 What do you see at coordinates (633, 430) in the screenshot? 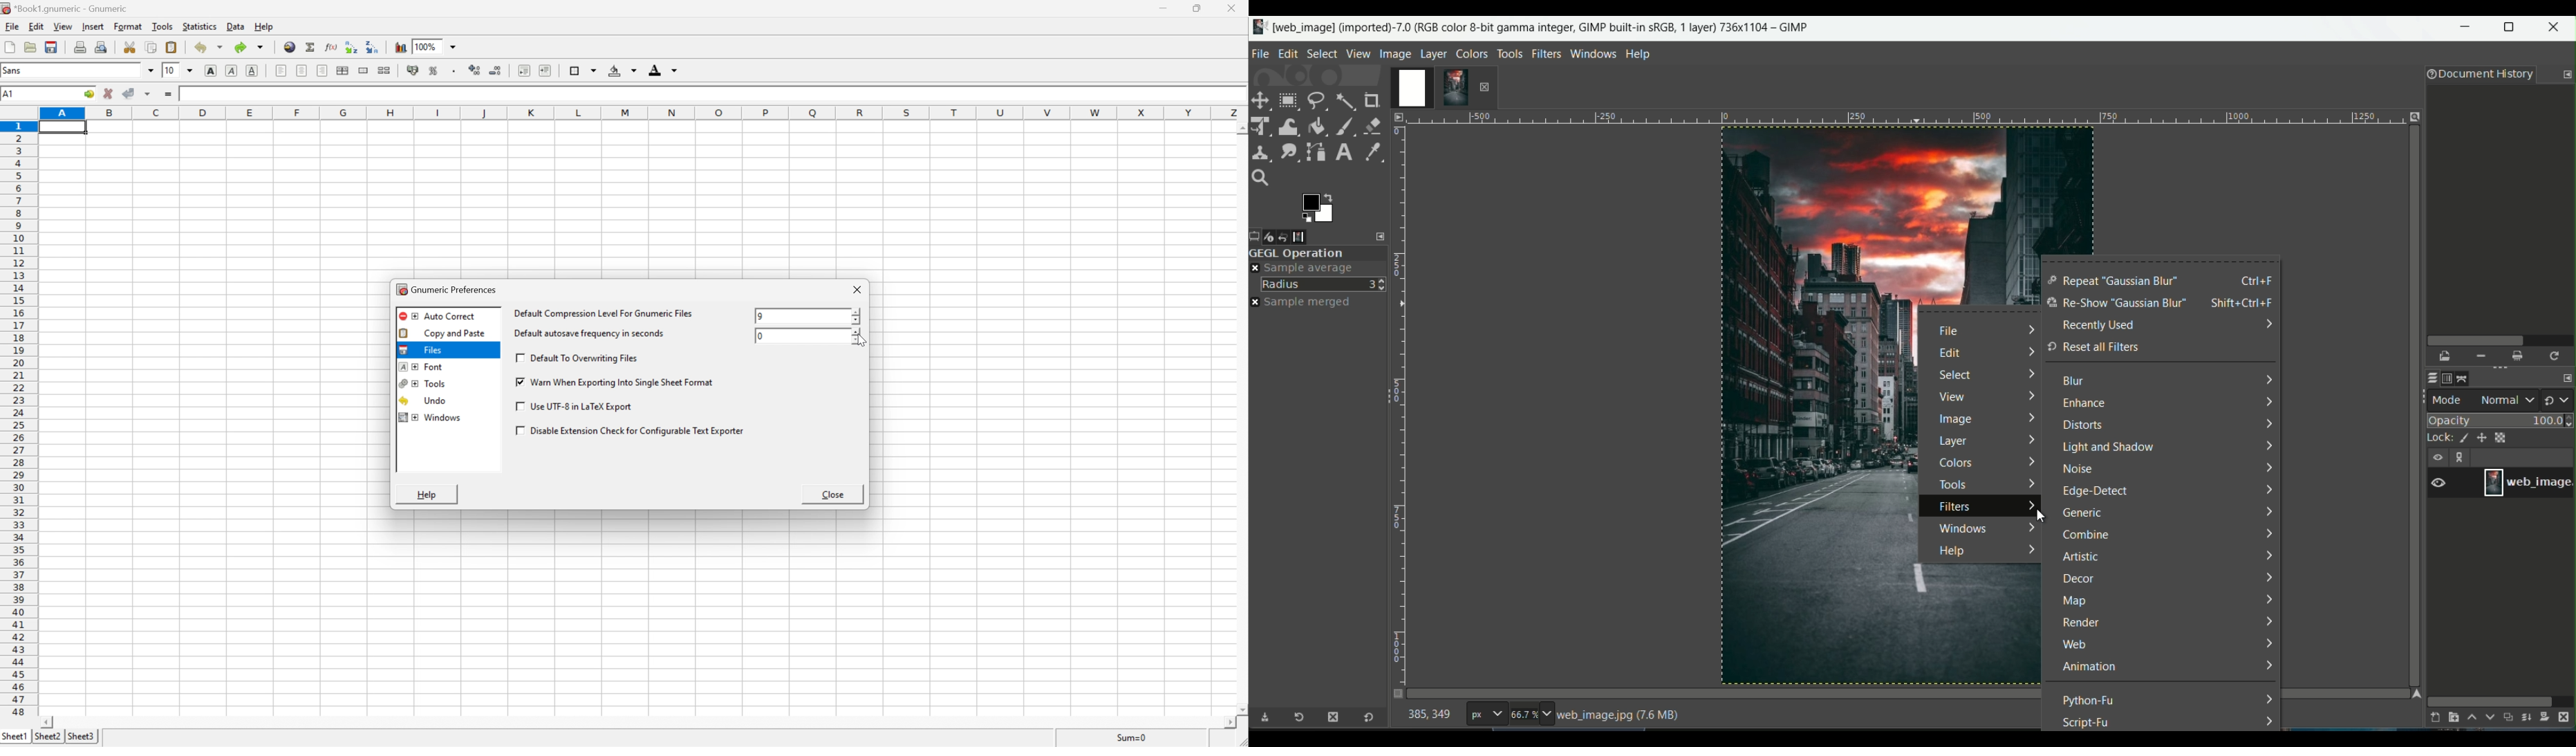
I see `disable extension check for configurable text exporter` at bounding box center [633, 430].